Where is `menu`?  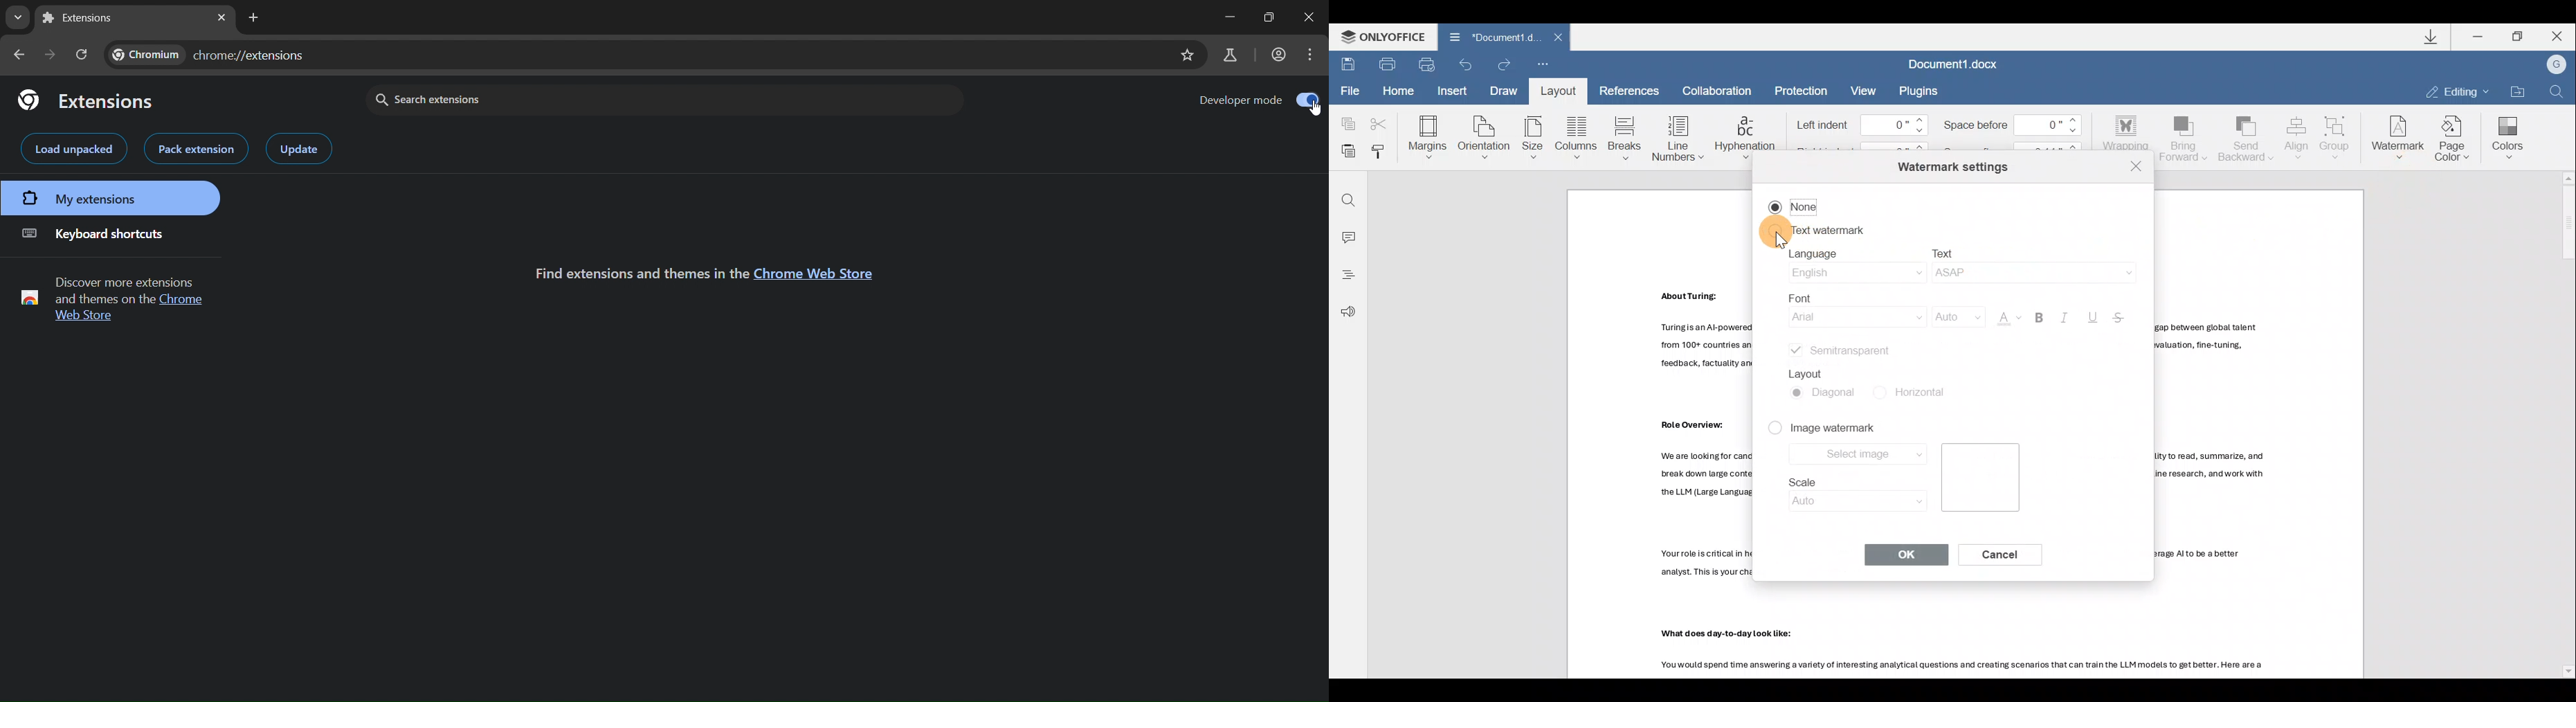 menu is located at coordinates (1312, 56).